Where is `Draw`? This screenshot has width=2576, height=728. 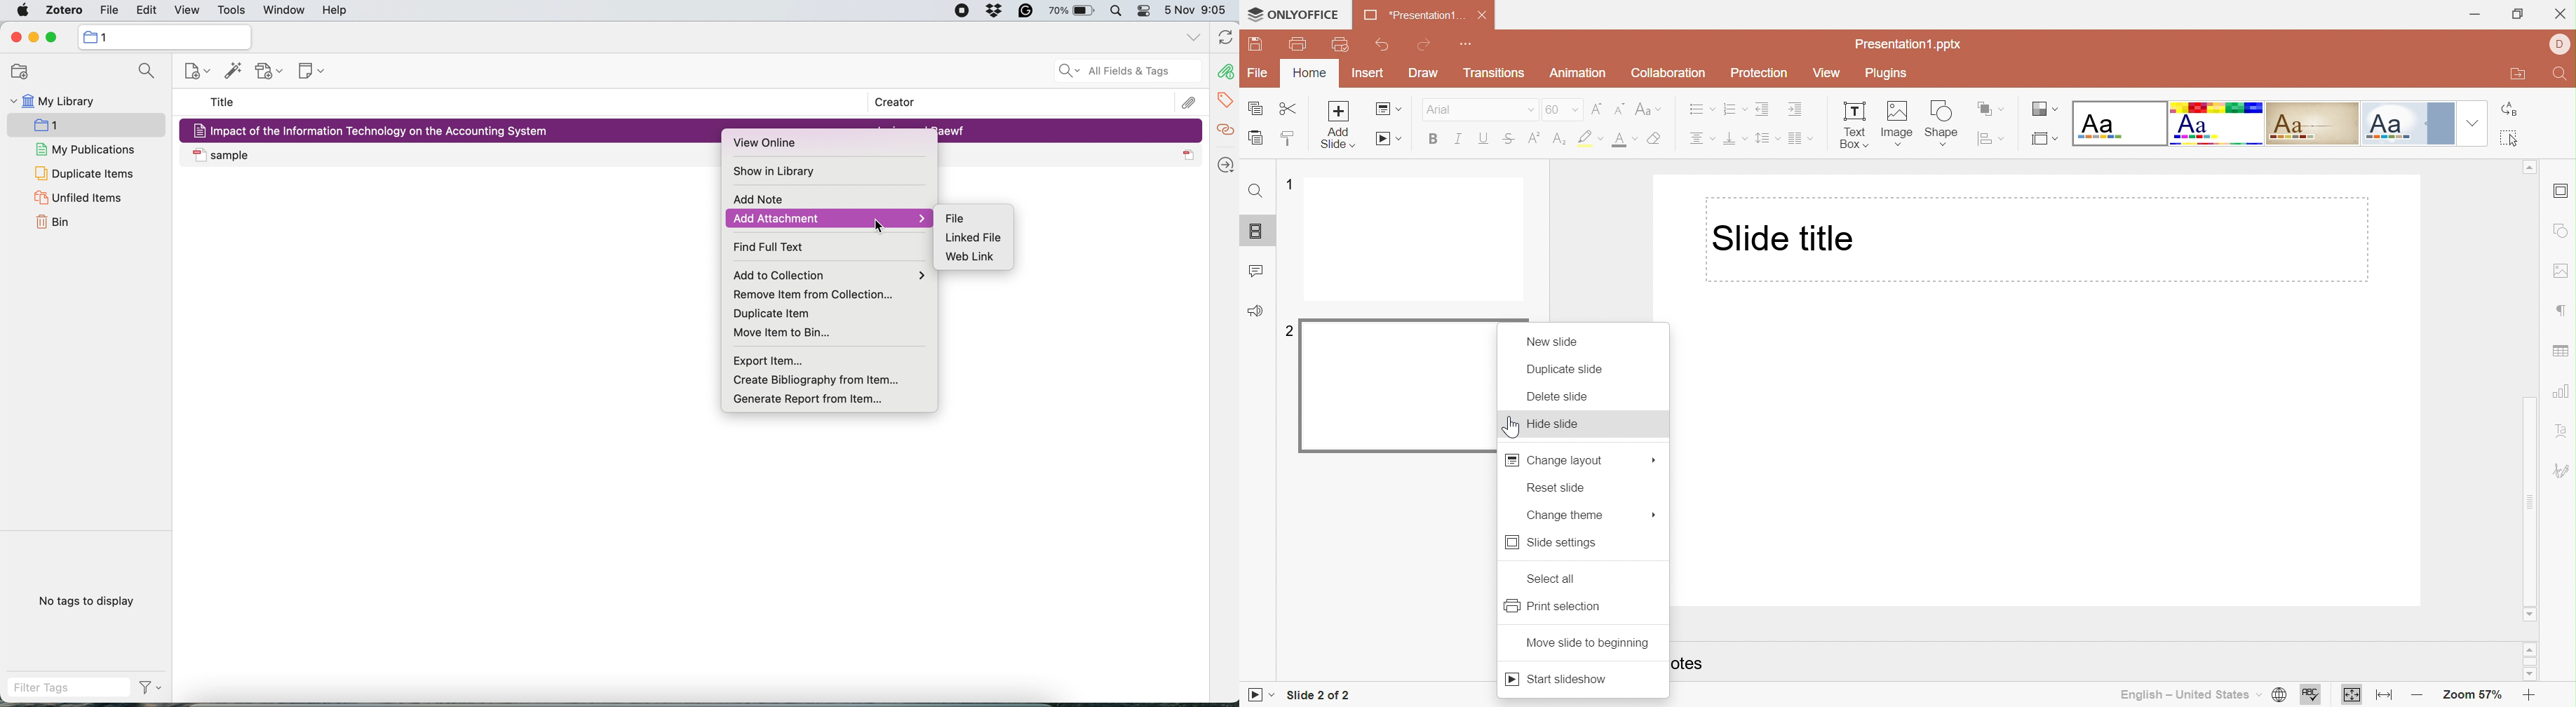
Draw is located at coordinates (1428, 73).